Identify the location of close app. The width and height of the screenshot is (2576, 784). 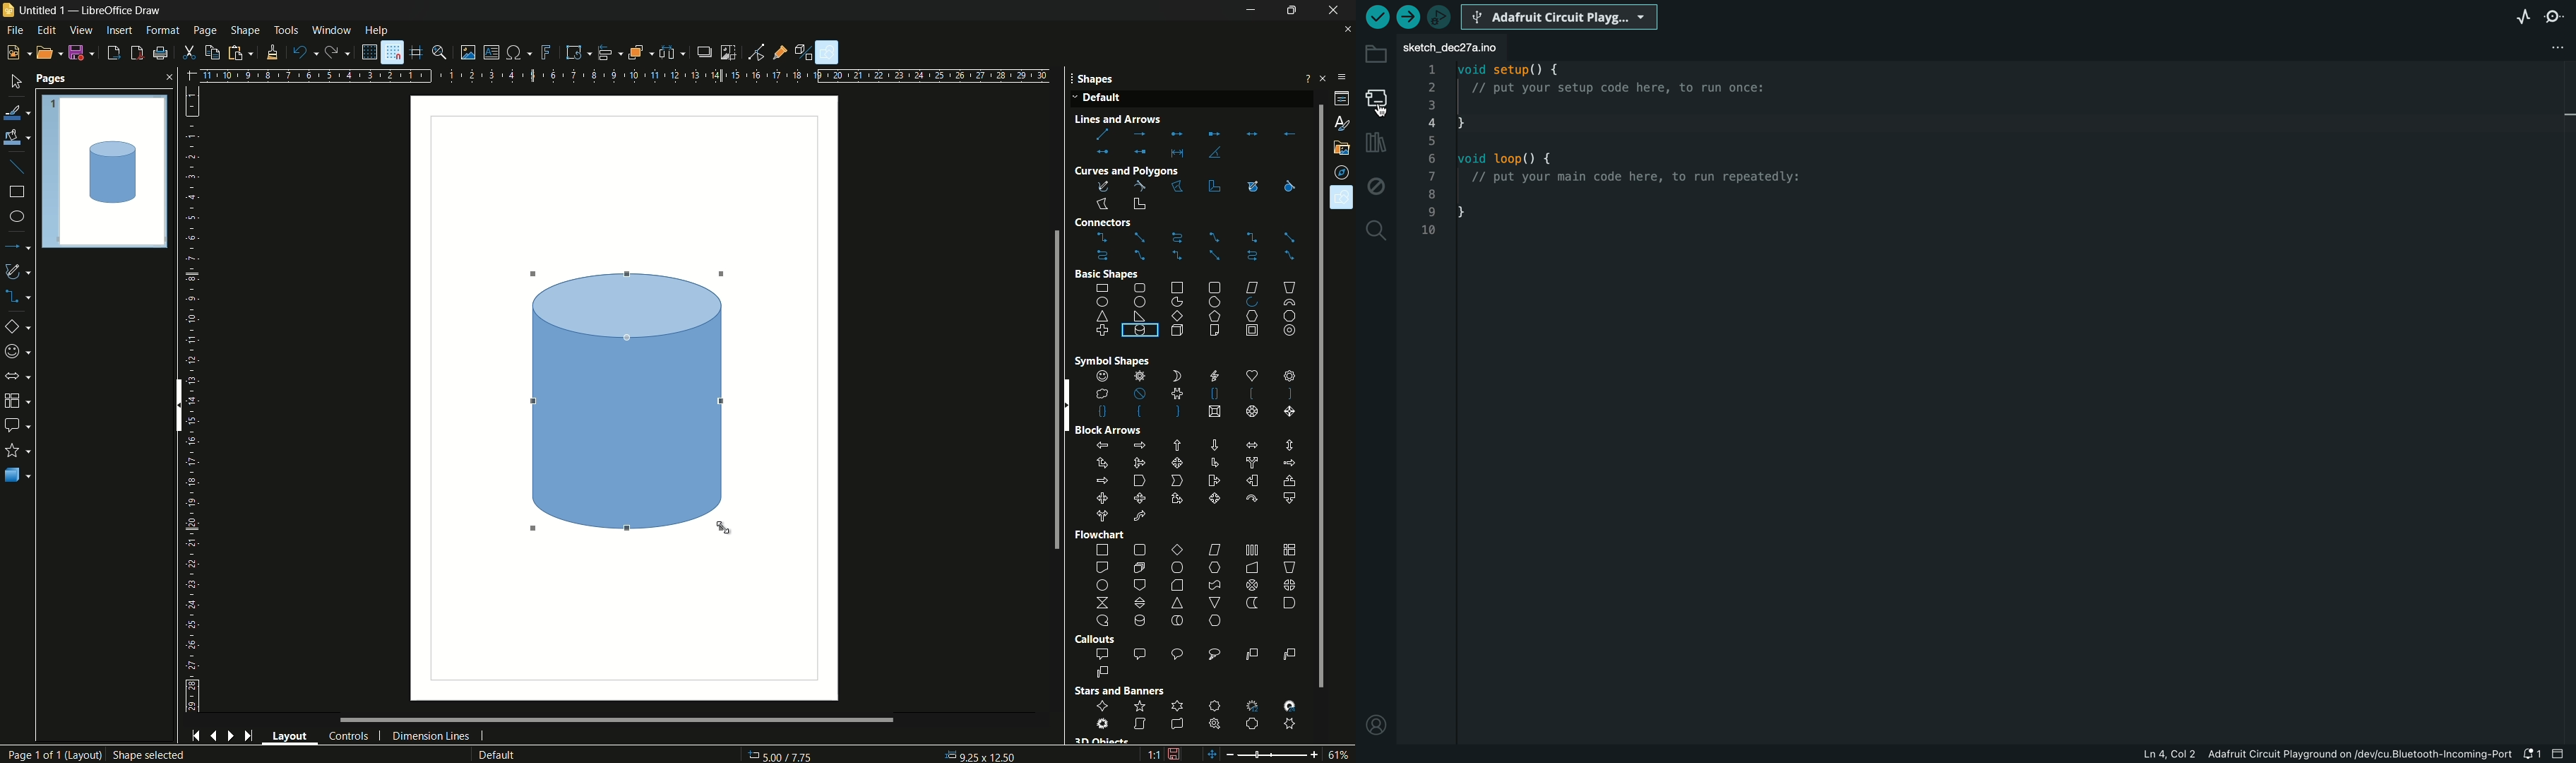
(1337, 11).